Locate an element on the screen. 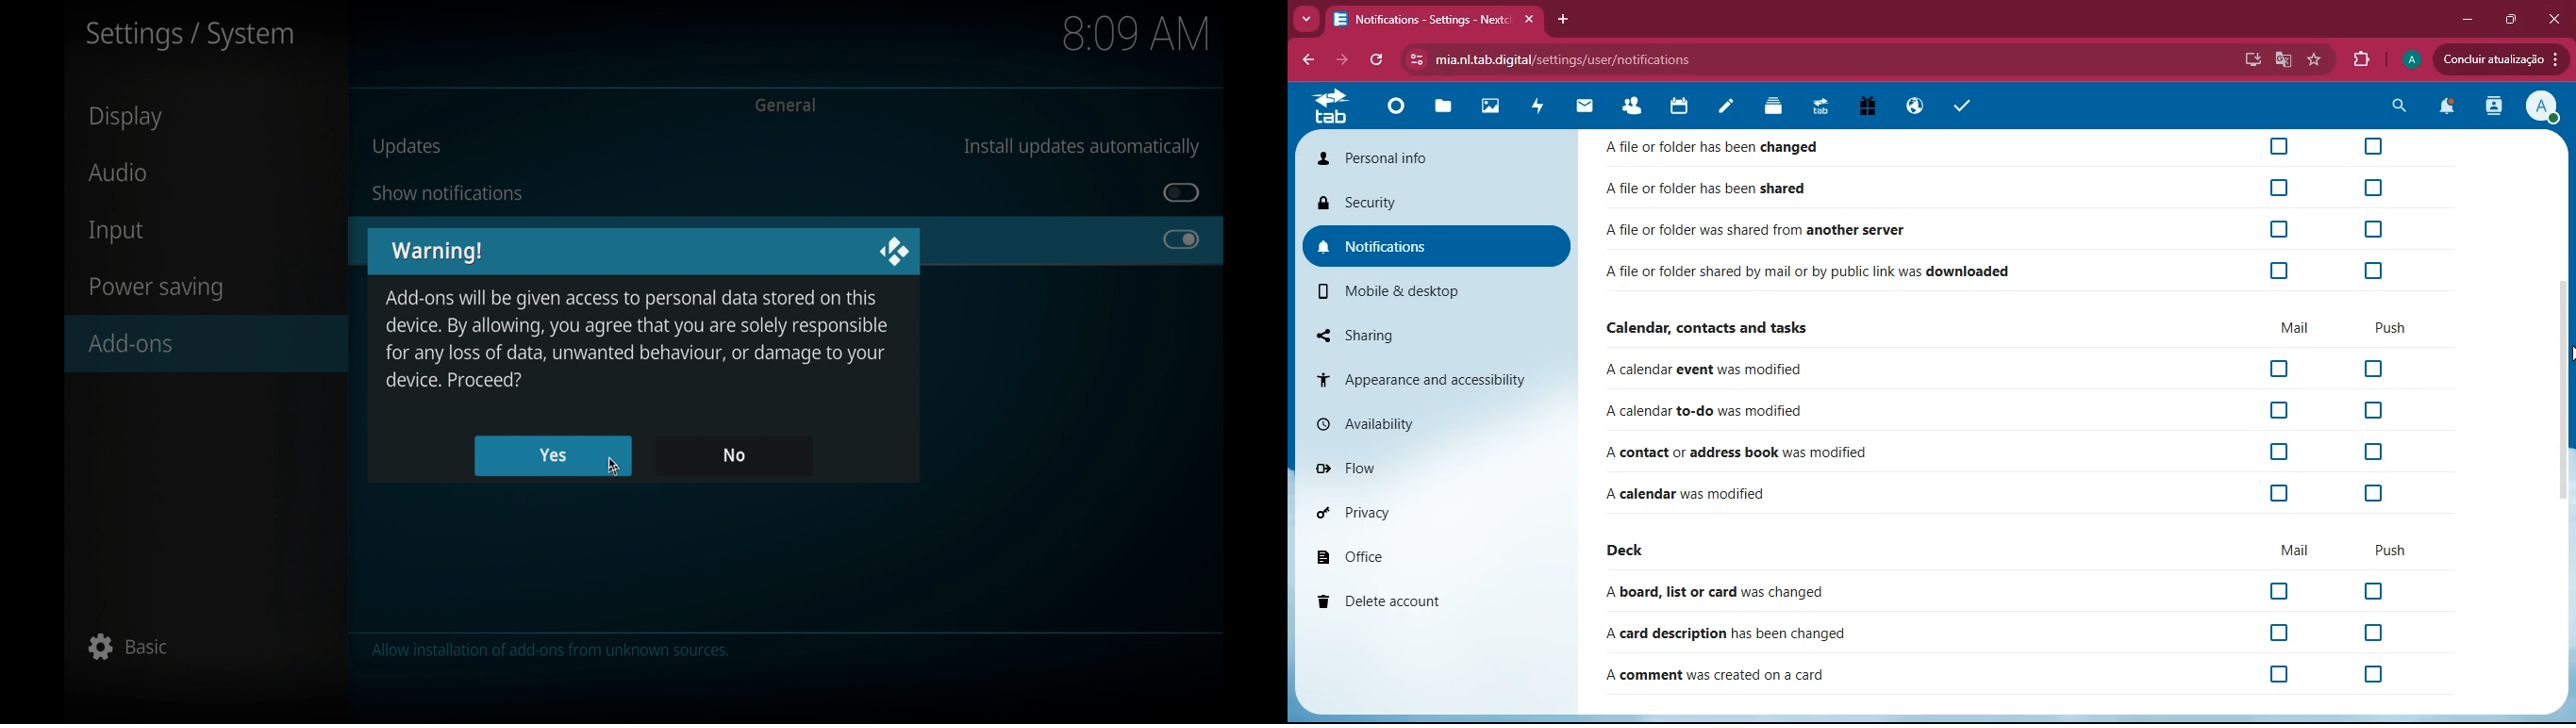  off is located at coordinates (2280, 630).